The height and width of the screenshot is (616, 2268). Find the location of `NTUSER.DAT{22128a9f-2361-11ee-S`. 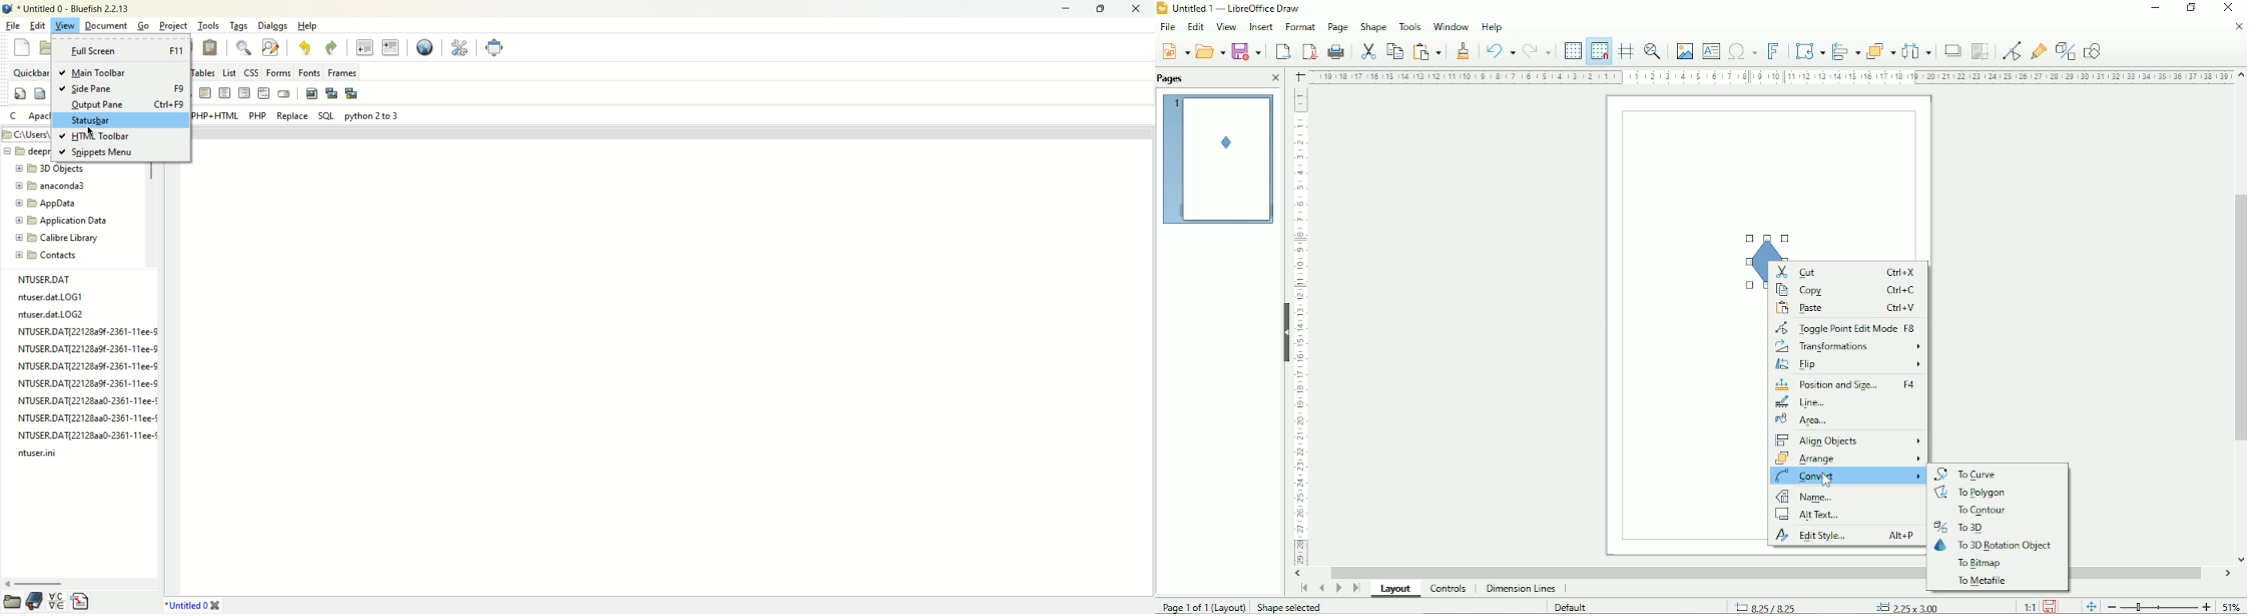

NTUSER.DAT{22128a9f-2361-11ee-S is located at coordinates (88, 331).